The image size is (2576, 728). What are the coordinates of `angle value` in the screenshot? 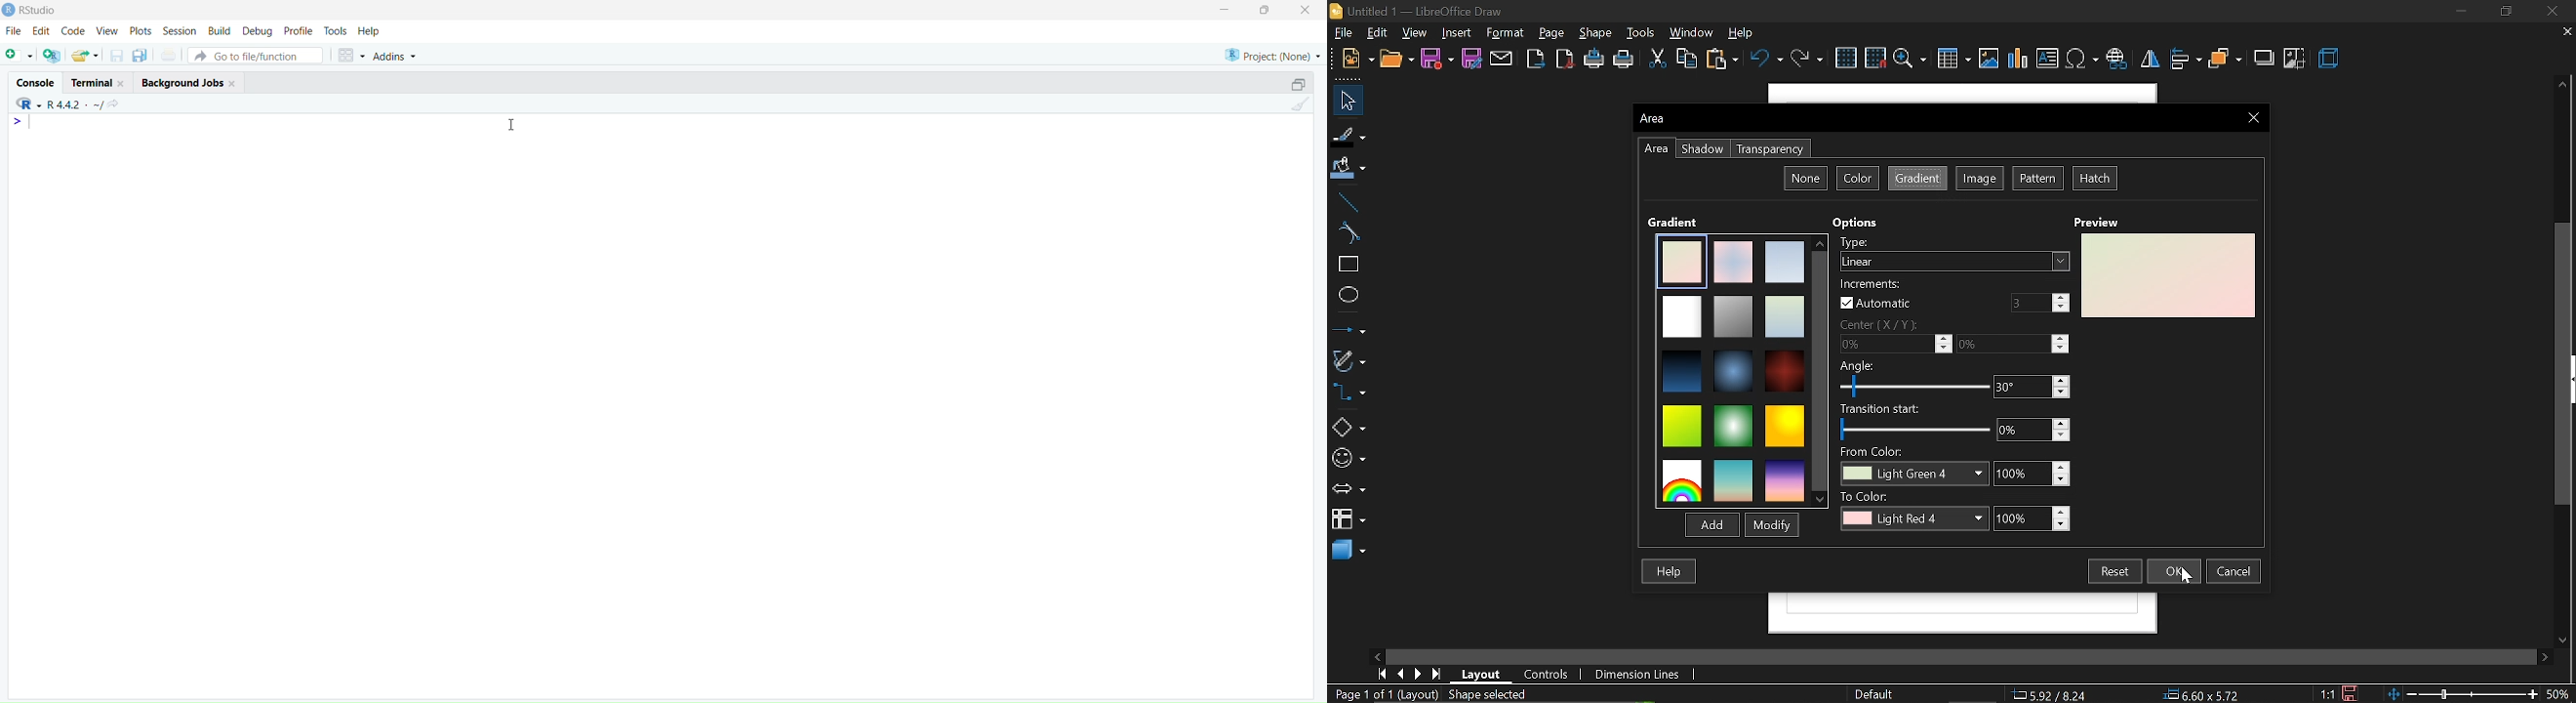 It's located at (2032, 388).